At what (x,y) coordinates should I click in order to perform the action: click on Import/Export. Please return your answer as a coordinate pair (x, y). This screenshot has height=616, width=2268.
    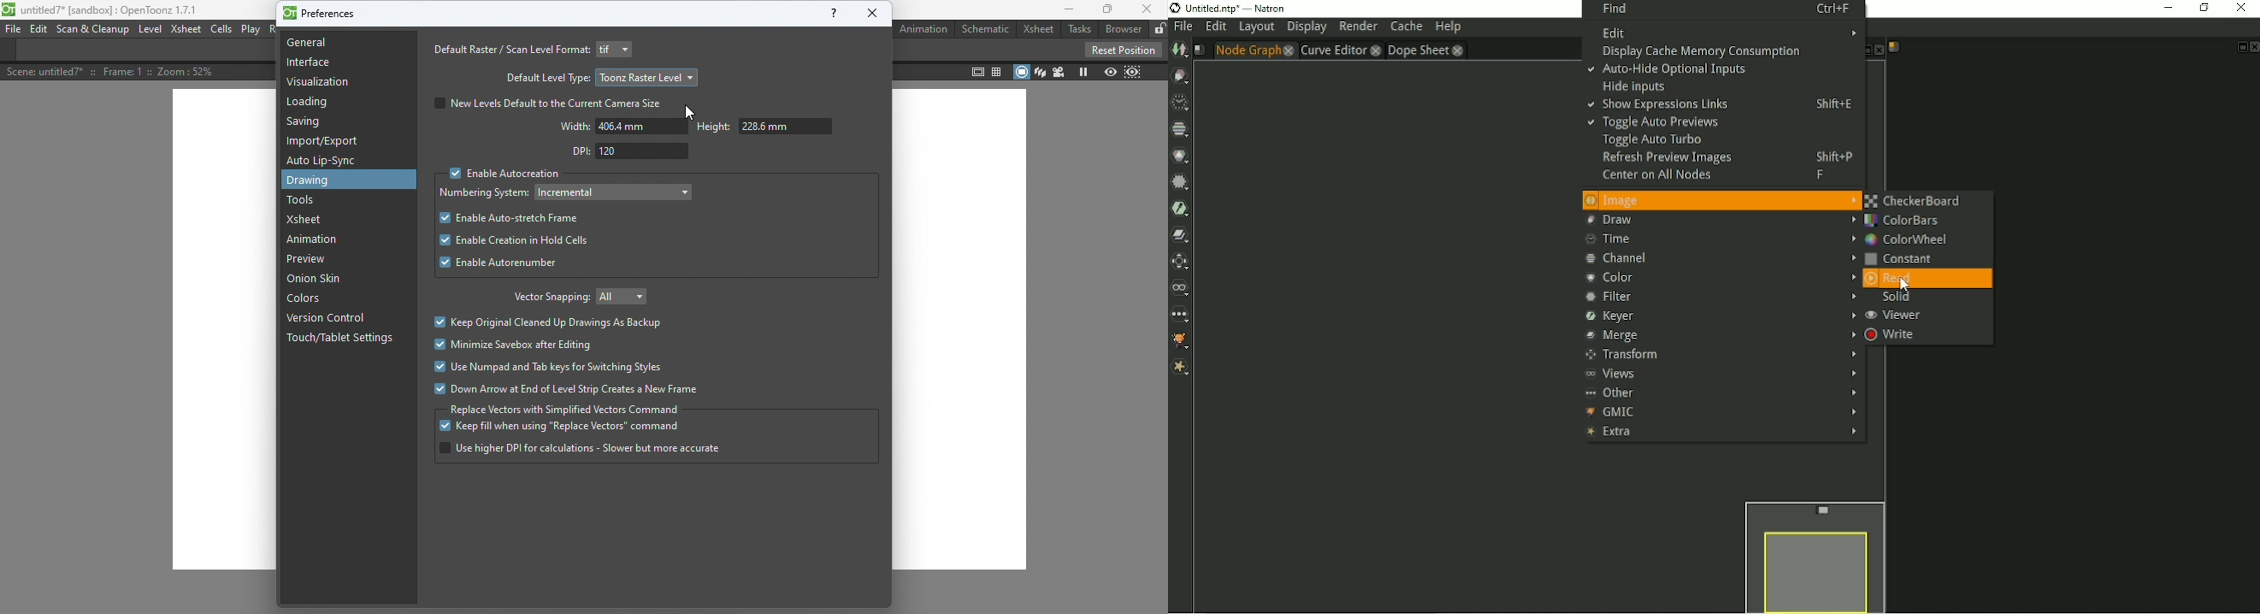
    Looking at the image, I should click on (326, 142).